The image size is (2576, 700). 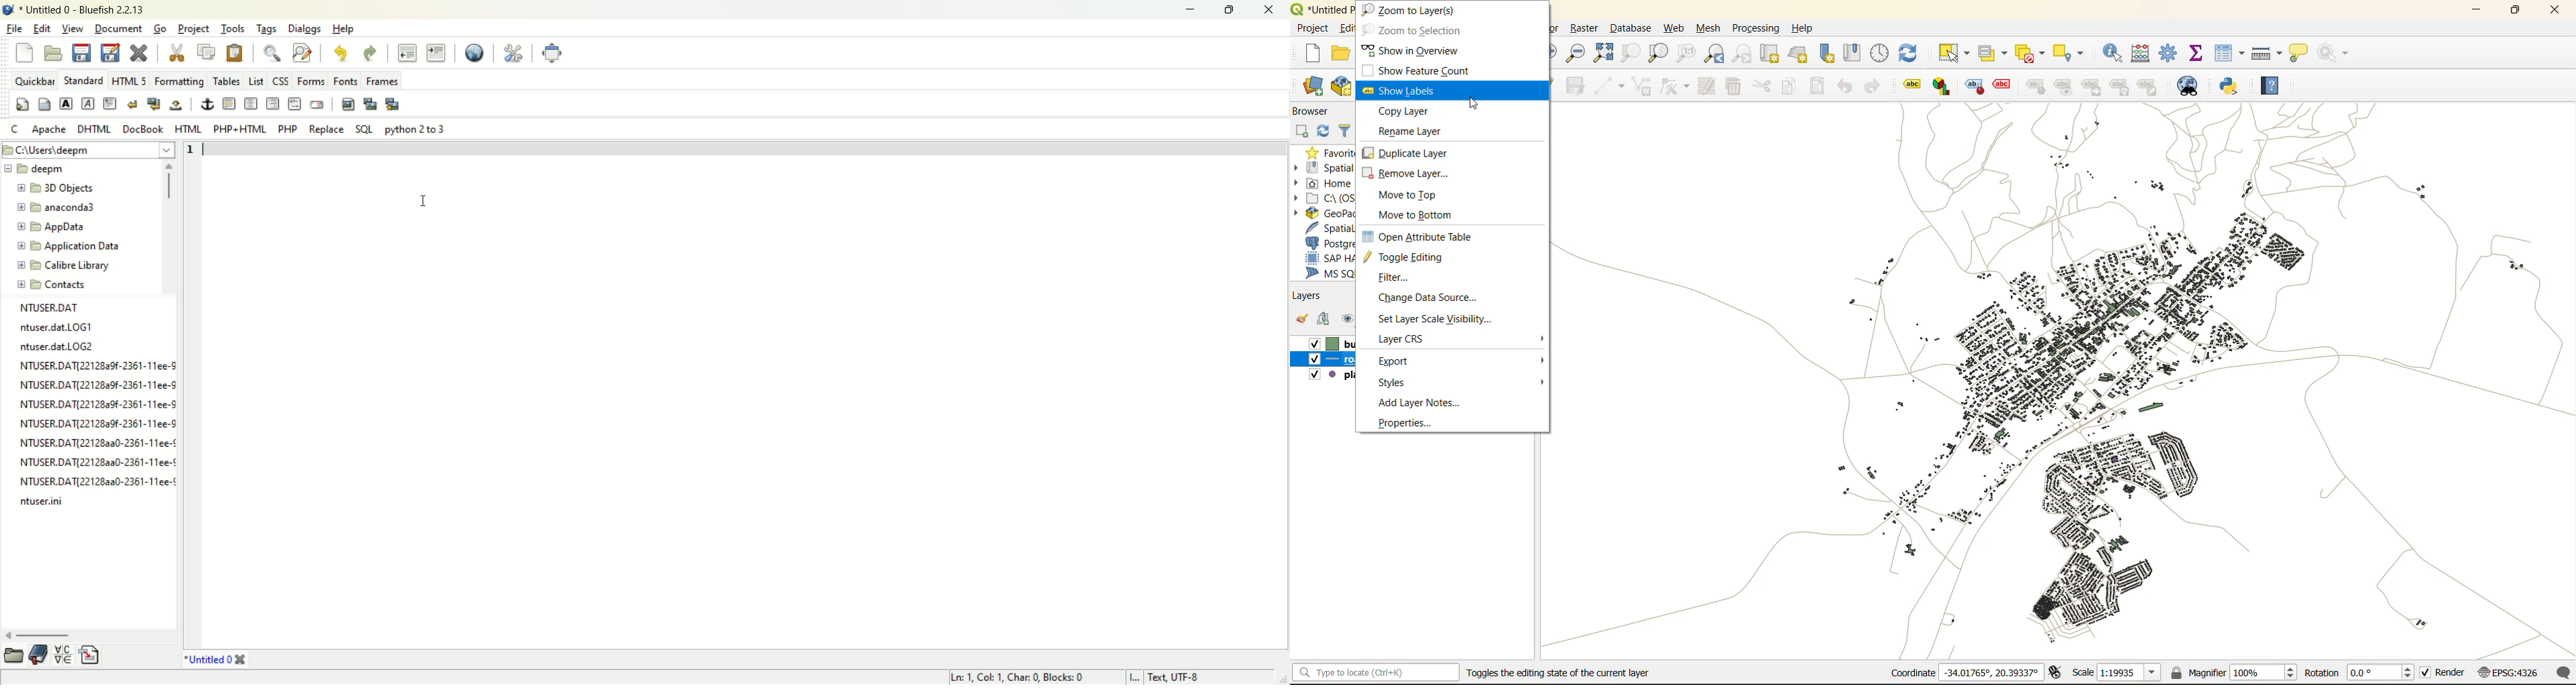 What do you see at coordinates (101, 364) in the screenshot?
I see `NTUSER.DAT{22128a9f-2361-11ee-9` at bounding box center [101, 364].